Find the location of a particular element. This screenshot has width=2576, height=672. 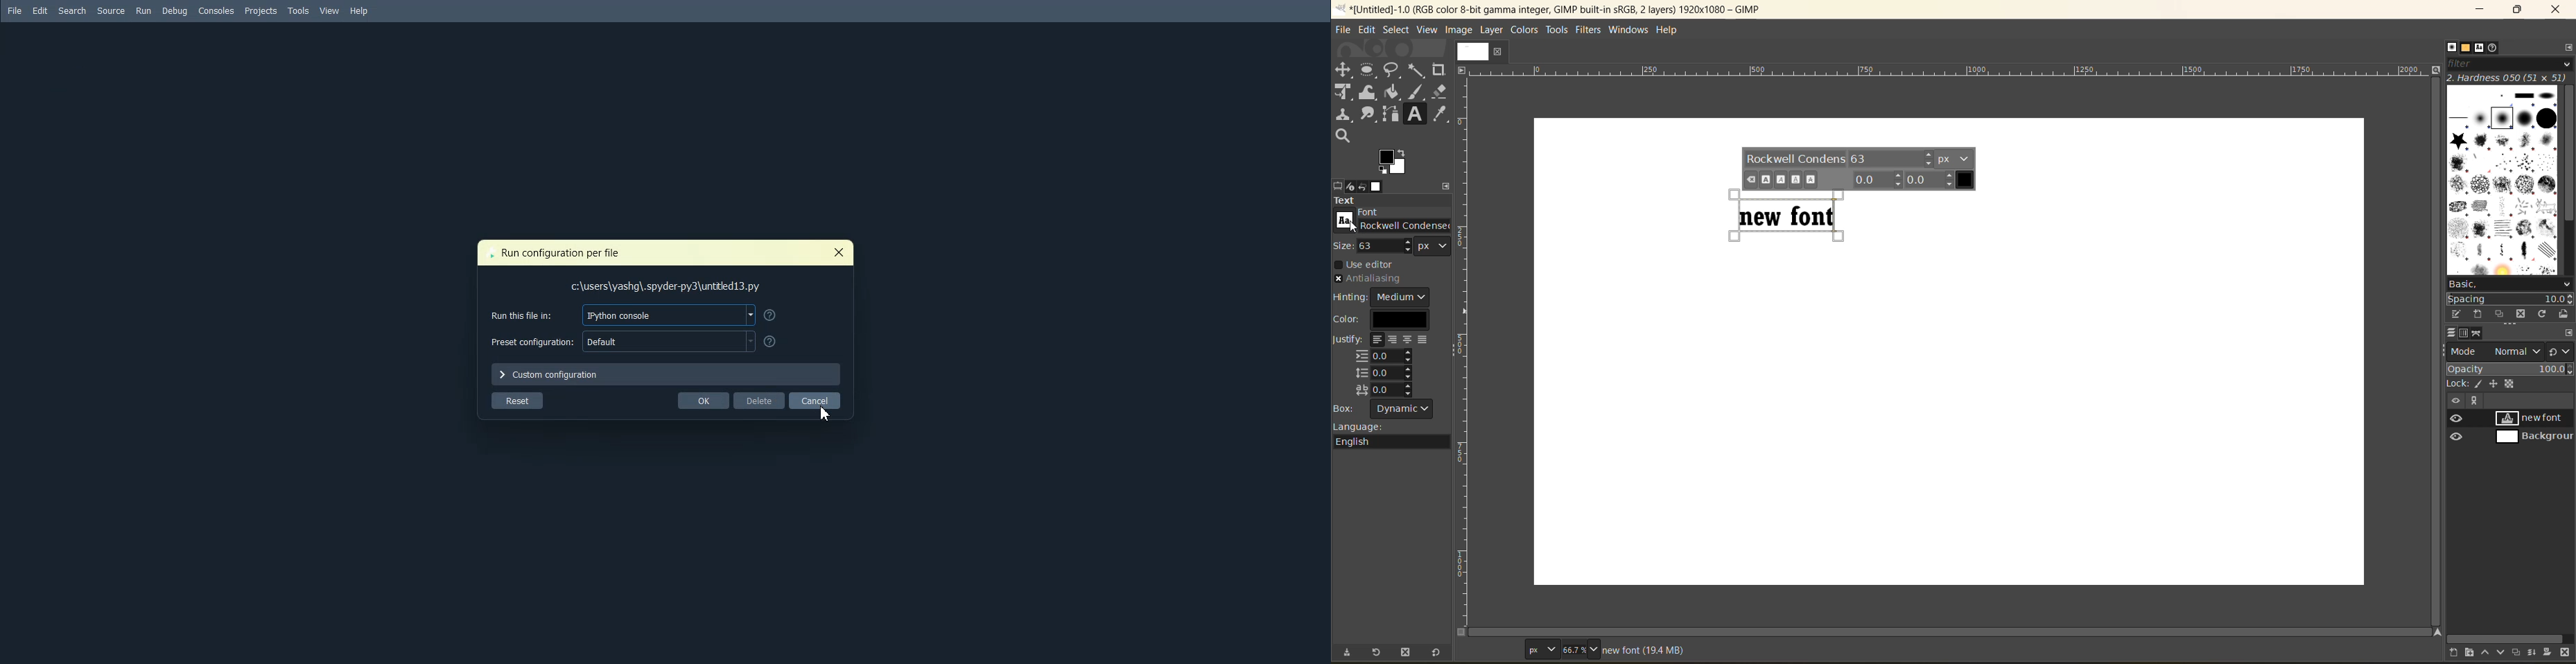

undo history is located at coordinates (1362, 187).